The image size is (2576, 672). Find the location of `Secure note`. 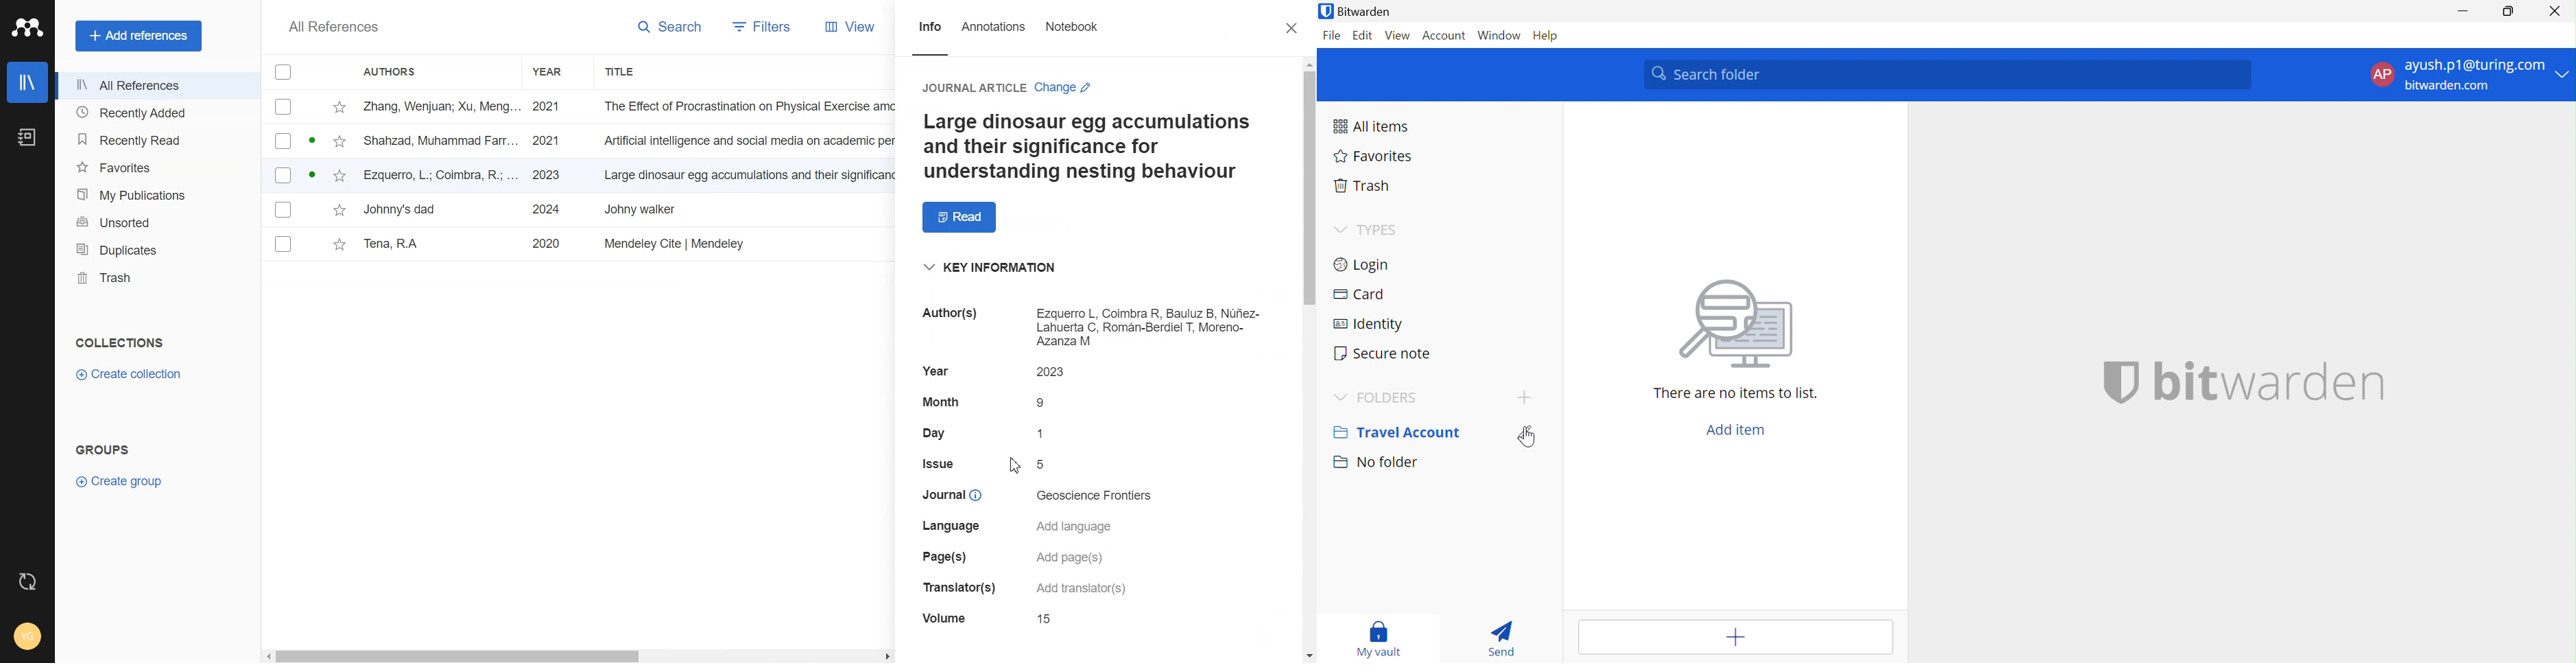

Secure note is located at coordinates (1386, 352).